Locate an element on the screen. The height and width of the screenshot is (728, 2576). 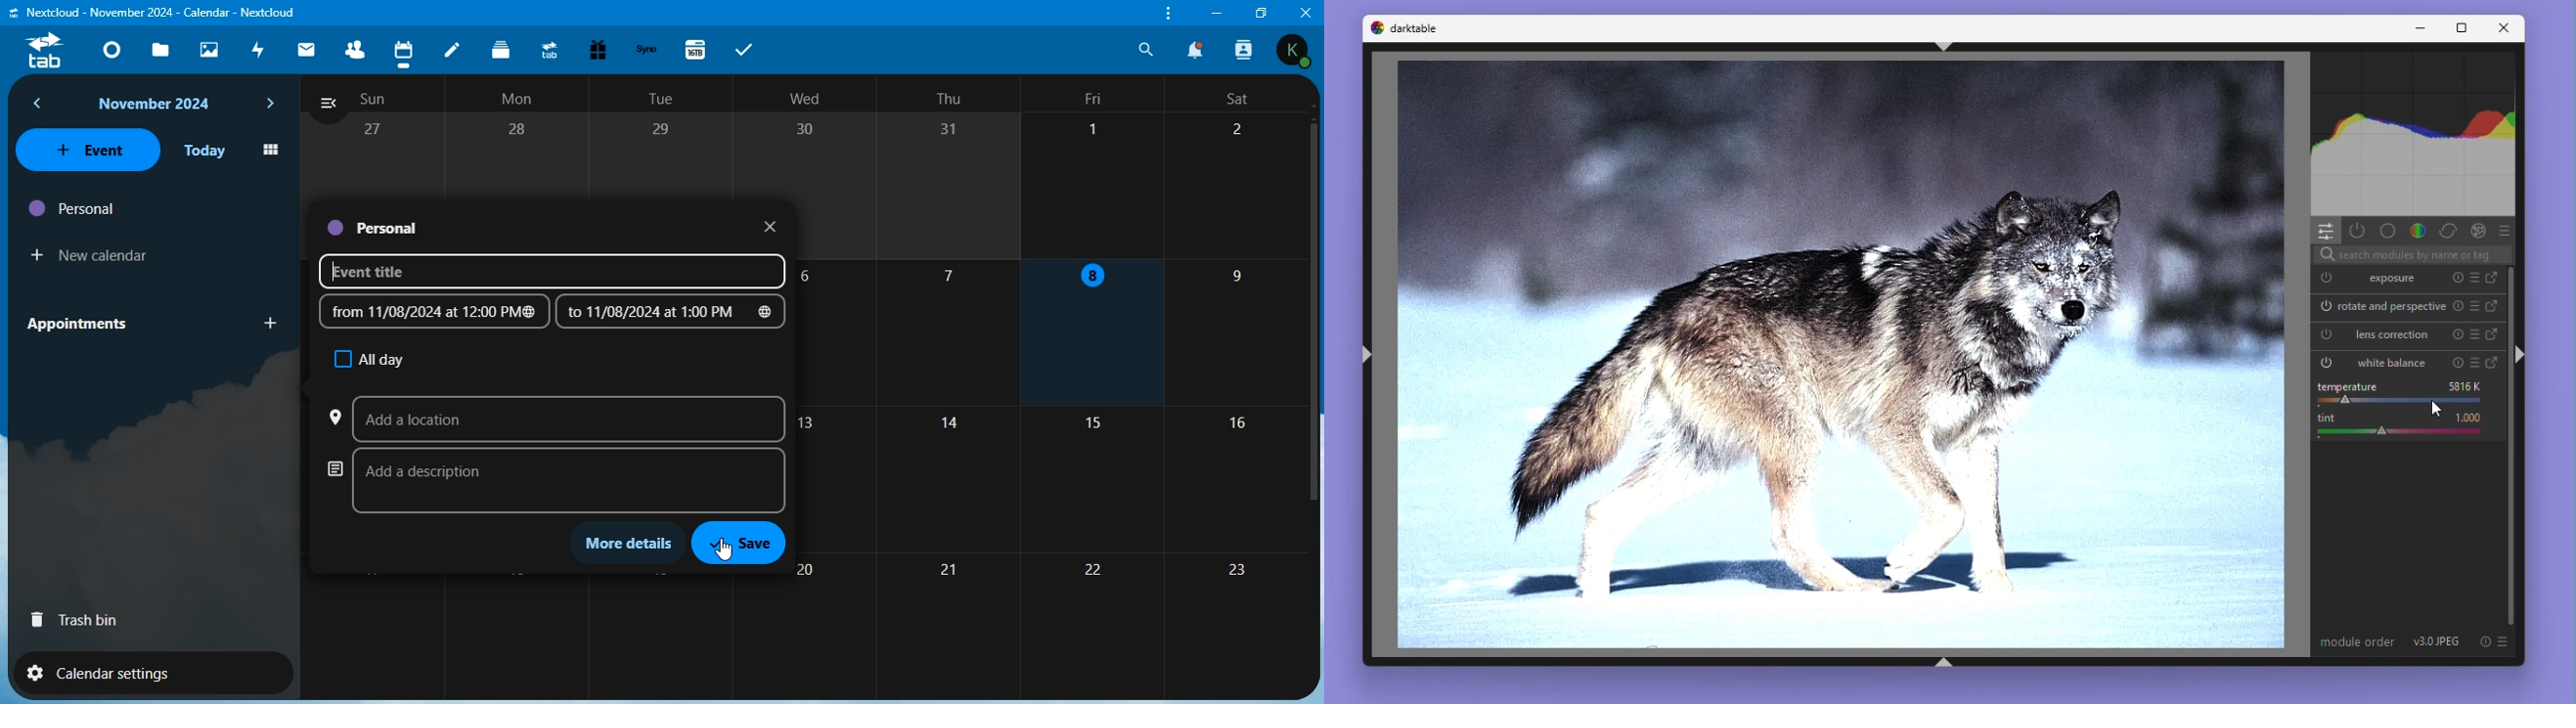
Rotate and perspective is located at coordinates (2383, 307).